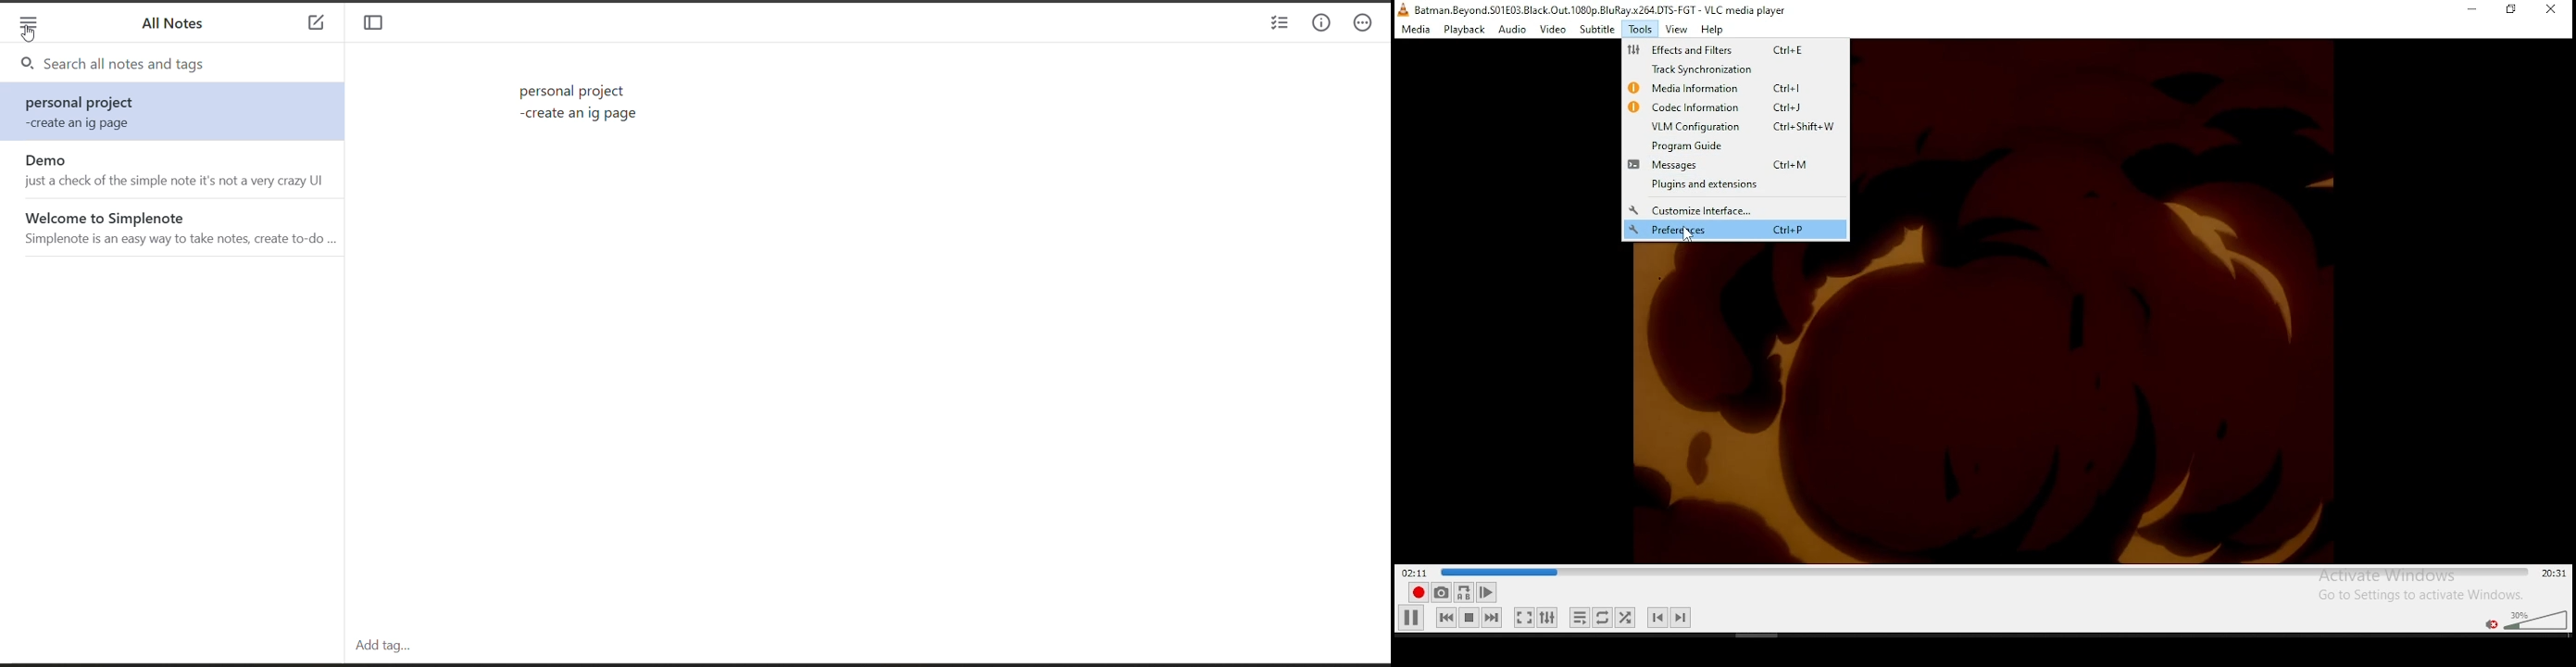  Describe the element at coordinates (1986, 573) in the screenshot. I see `seek bar` at that location.